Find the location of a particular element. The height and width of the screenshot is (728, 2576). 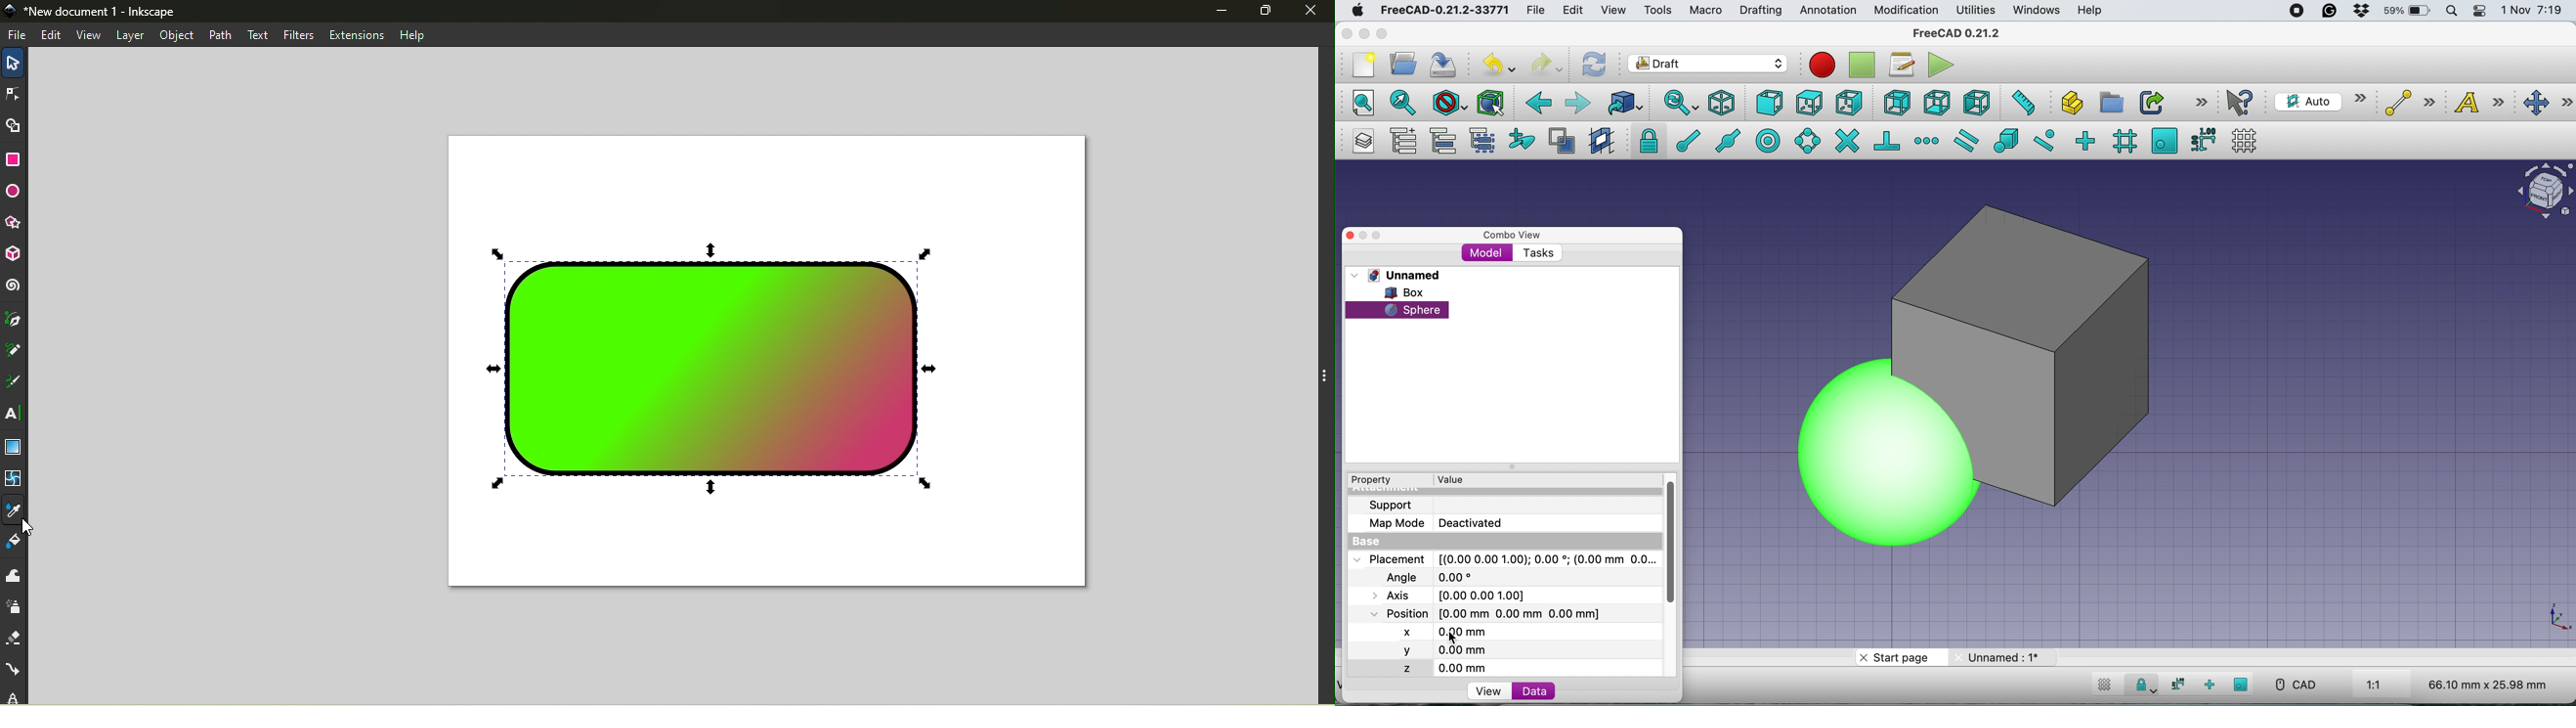

move is located at coordinates (2549, 104).